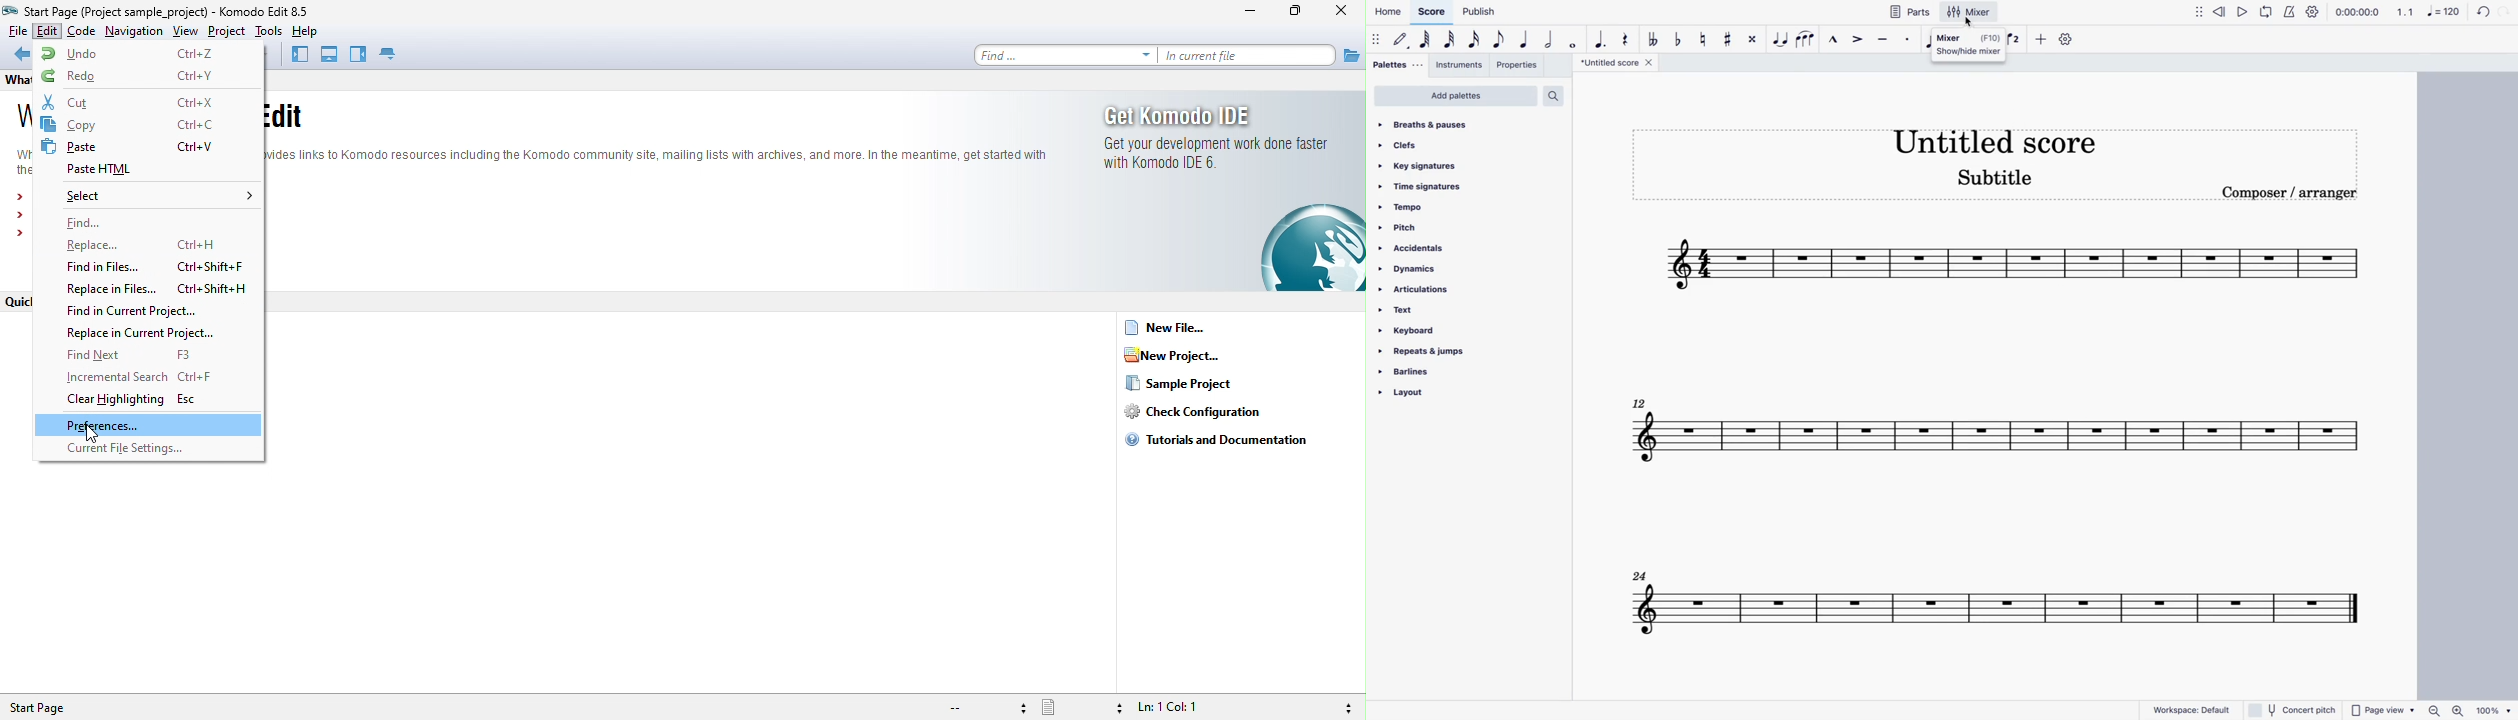 The height and width of the screenshot is (728, 2520). I want to click on time signatures, so click(1434, 188).